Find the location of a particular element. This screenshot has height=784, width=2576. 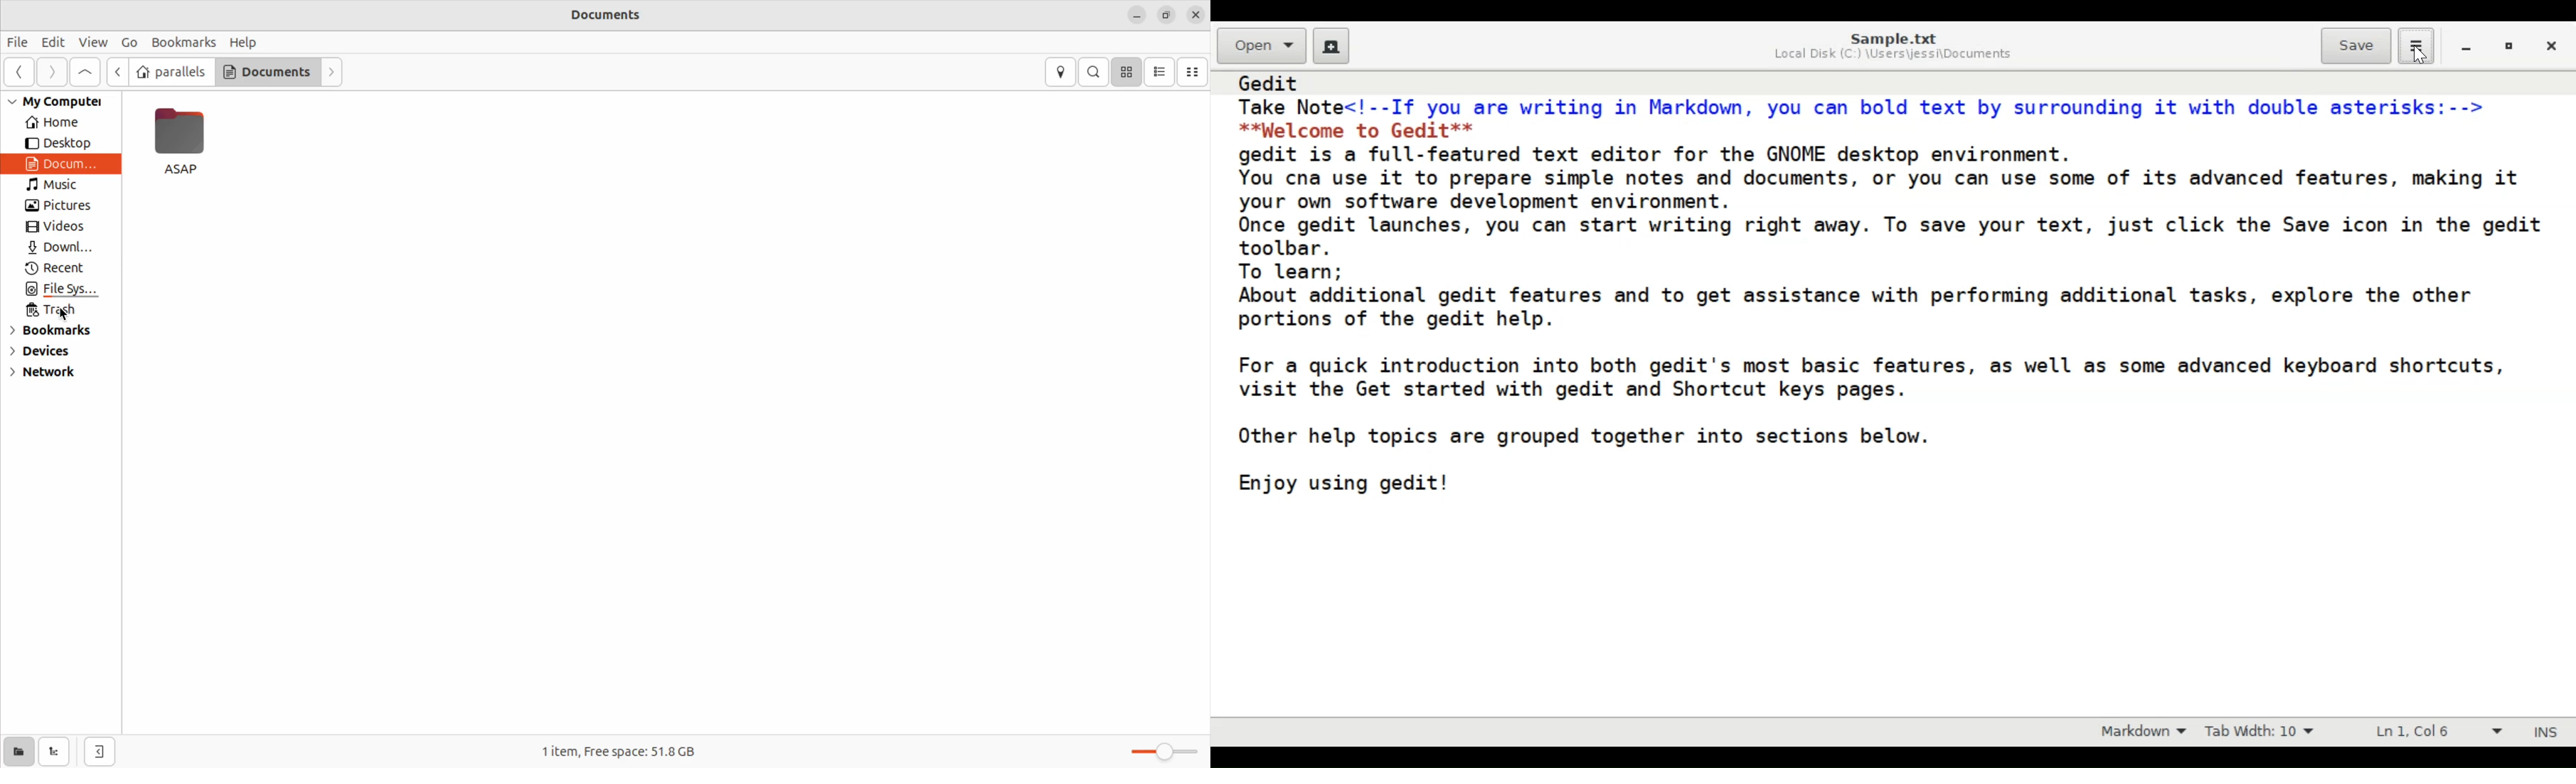

minimize is located at coordinates (2467, 49).